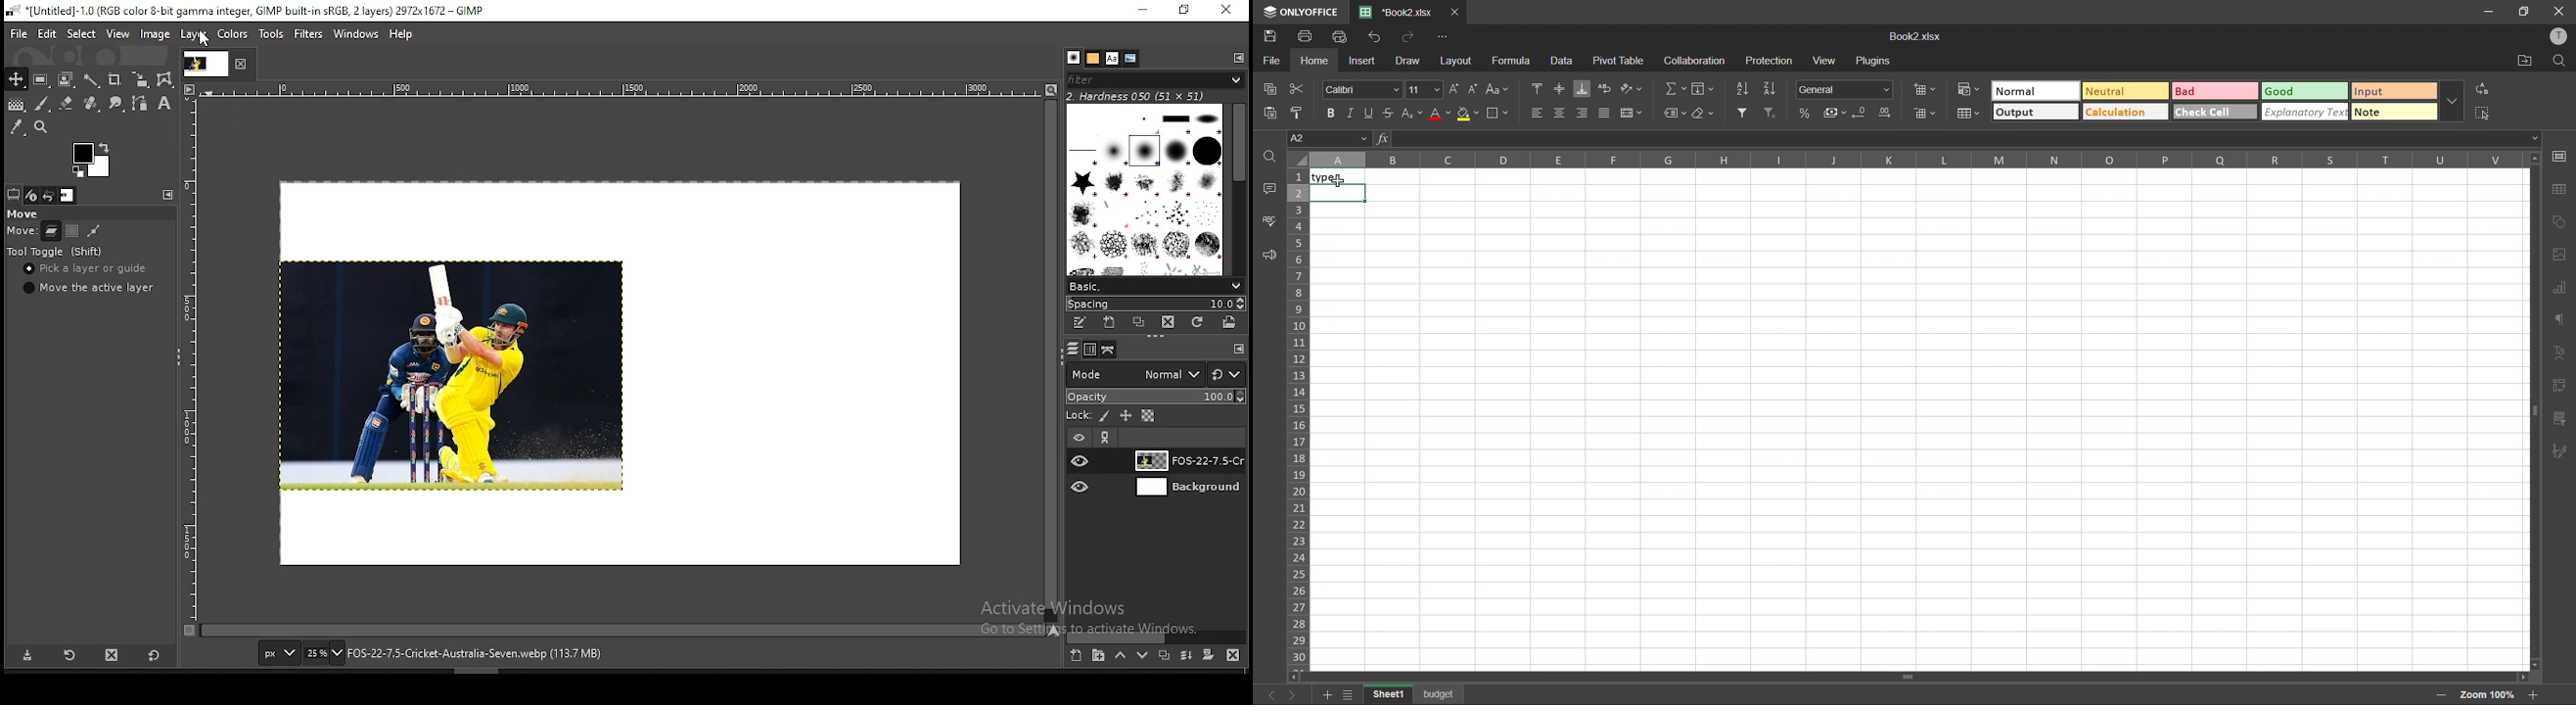 This screenshot has height=728, width=2576. I want to click on cell address, so click(1327, 139).